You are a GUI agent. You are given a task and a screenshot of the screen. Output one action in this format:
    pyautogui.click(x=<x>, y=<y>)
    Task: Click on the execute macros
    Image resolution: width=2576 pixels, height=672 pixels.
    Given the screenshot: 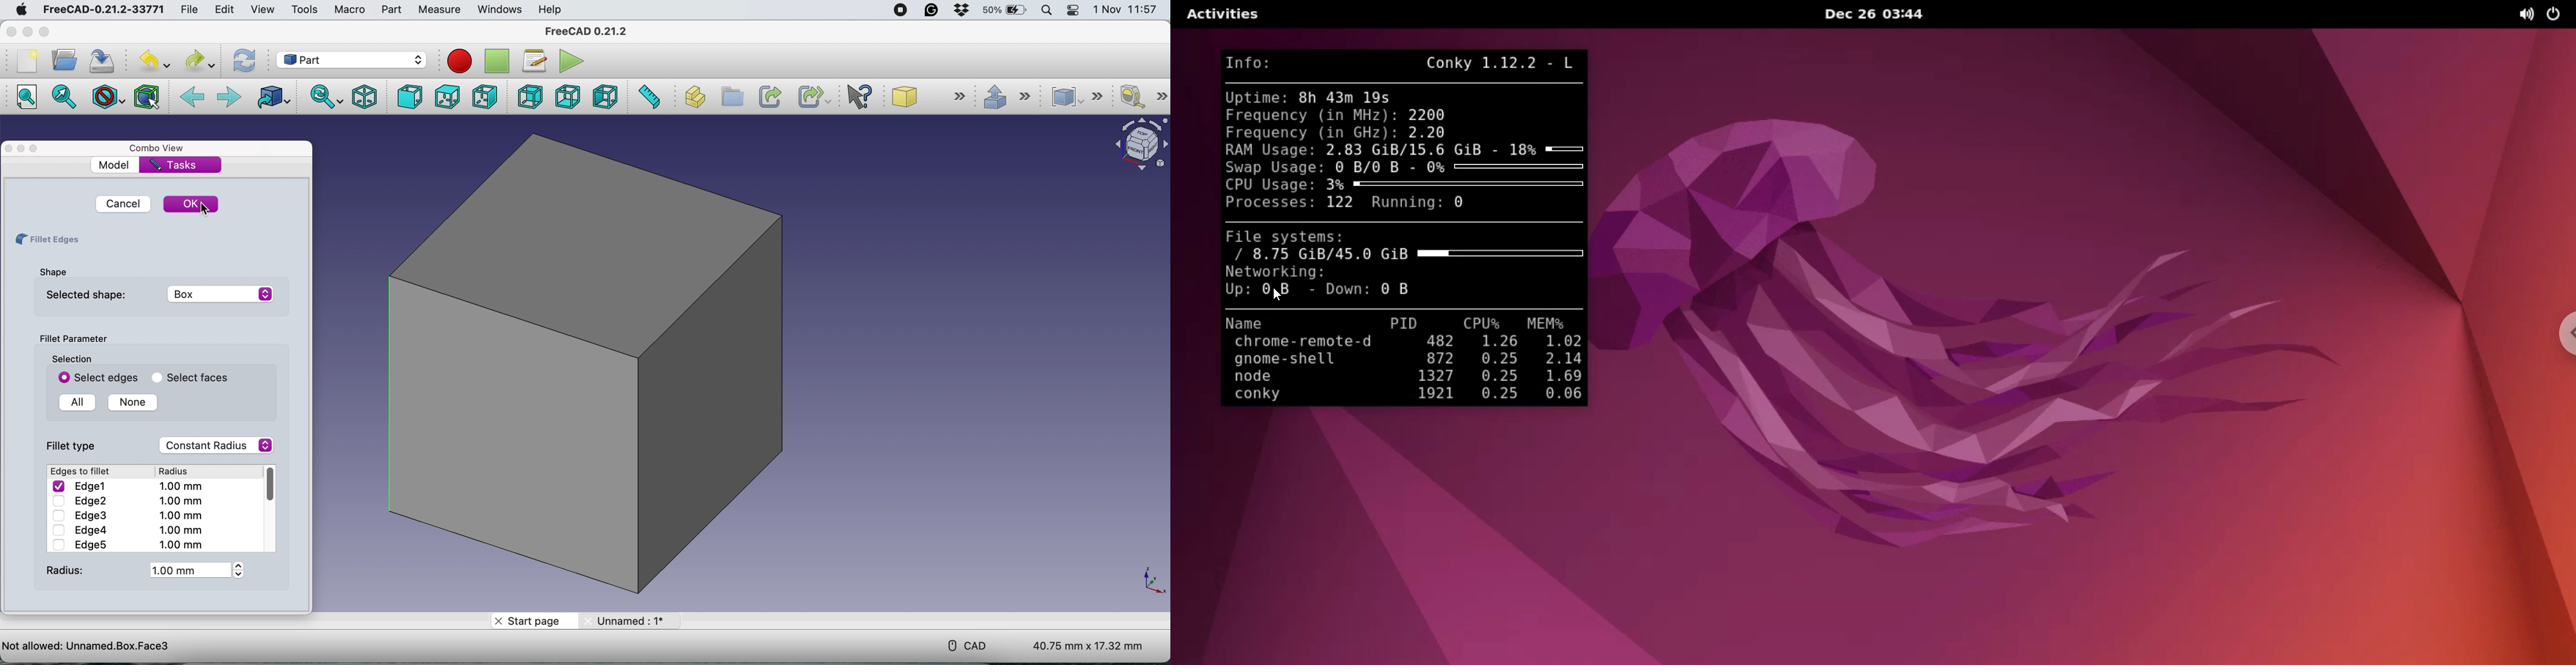 What is the action you would take?
    pyautogui.click(x=571, y=60)
    